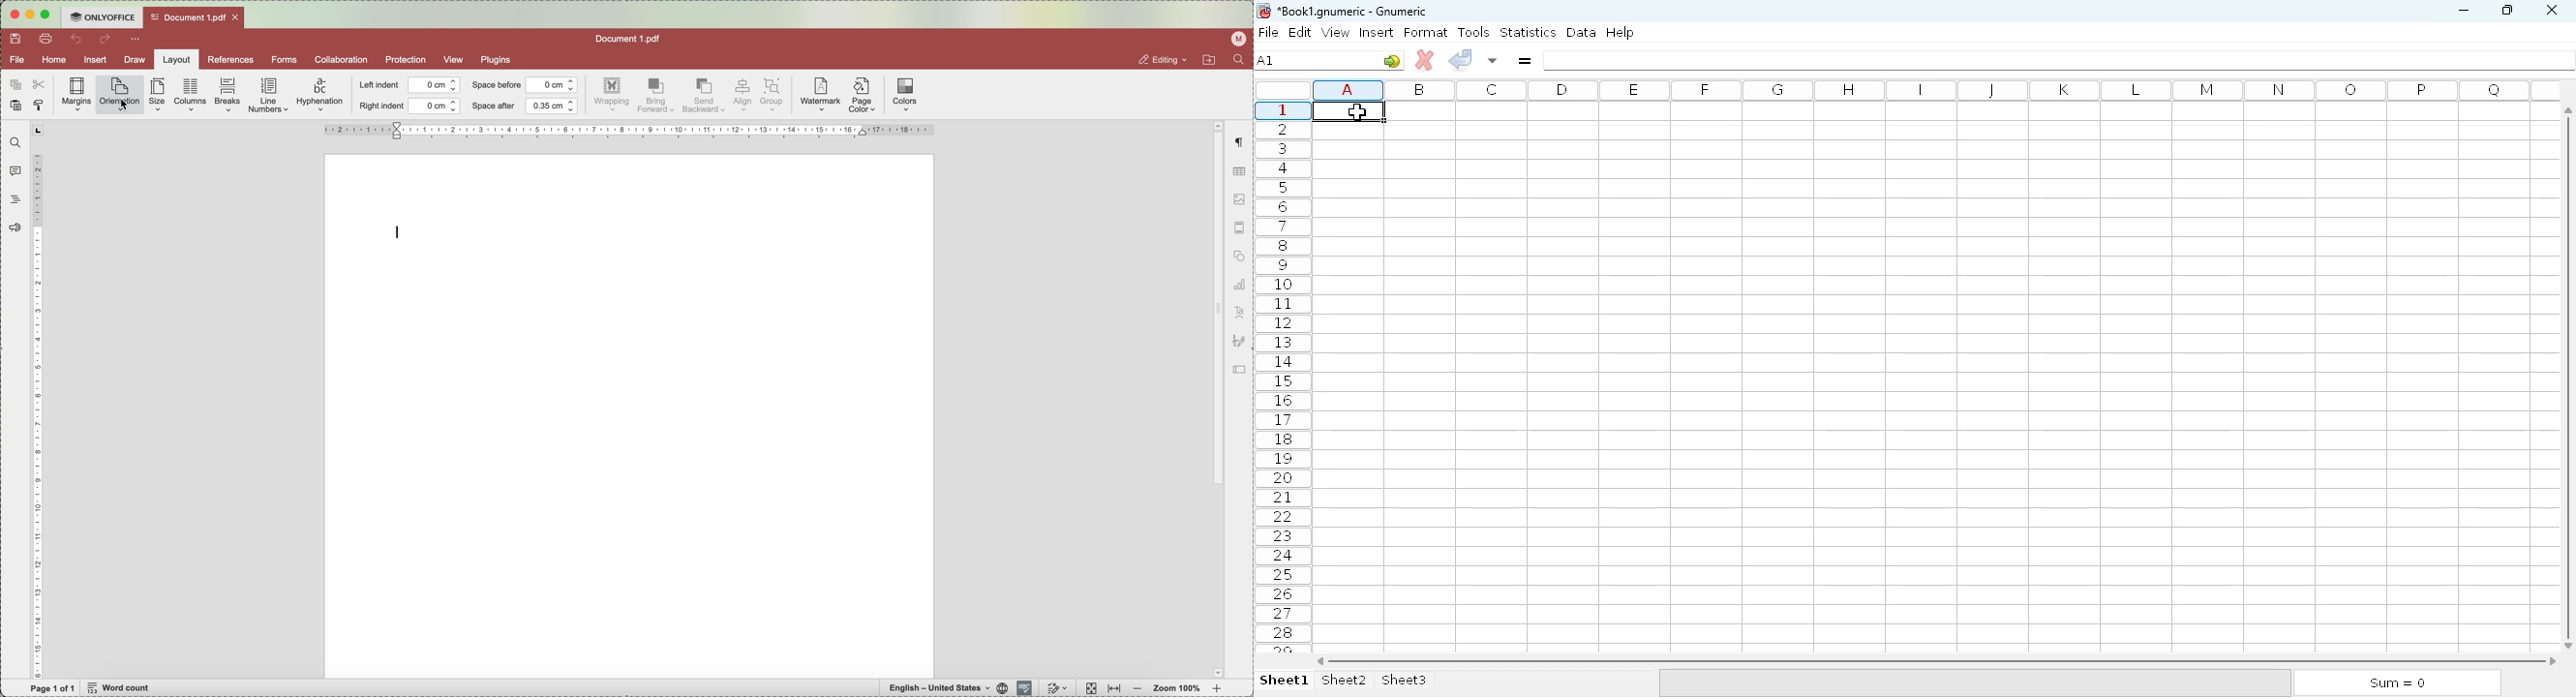 The image size is (2576, 700). Describe the element at coordinates (1524, 60) in the screenshot. I see `enter formula` at that location.